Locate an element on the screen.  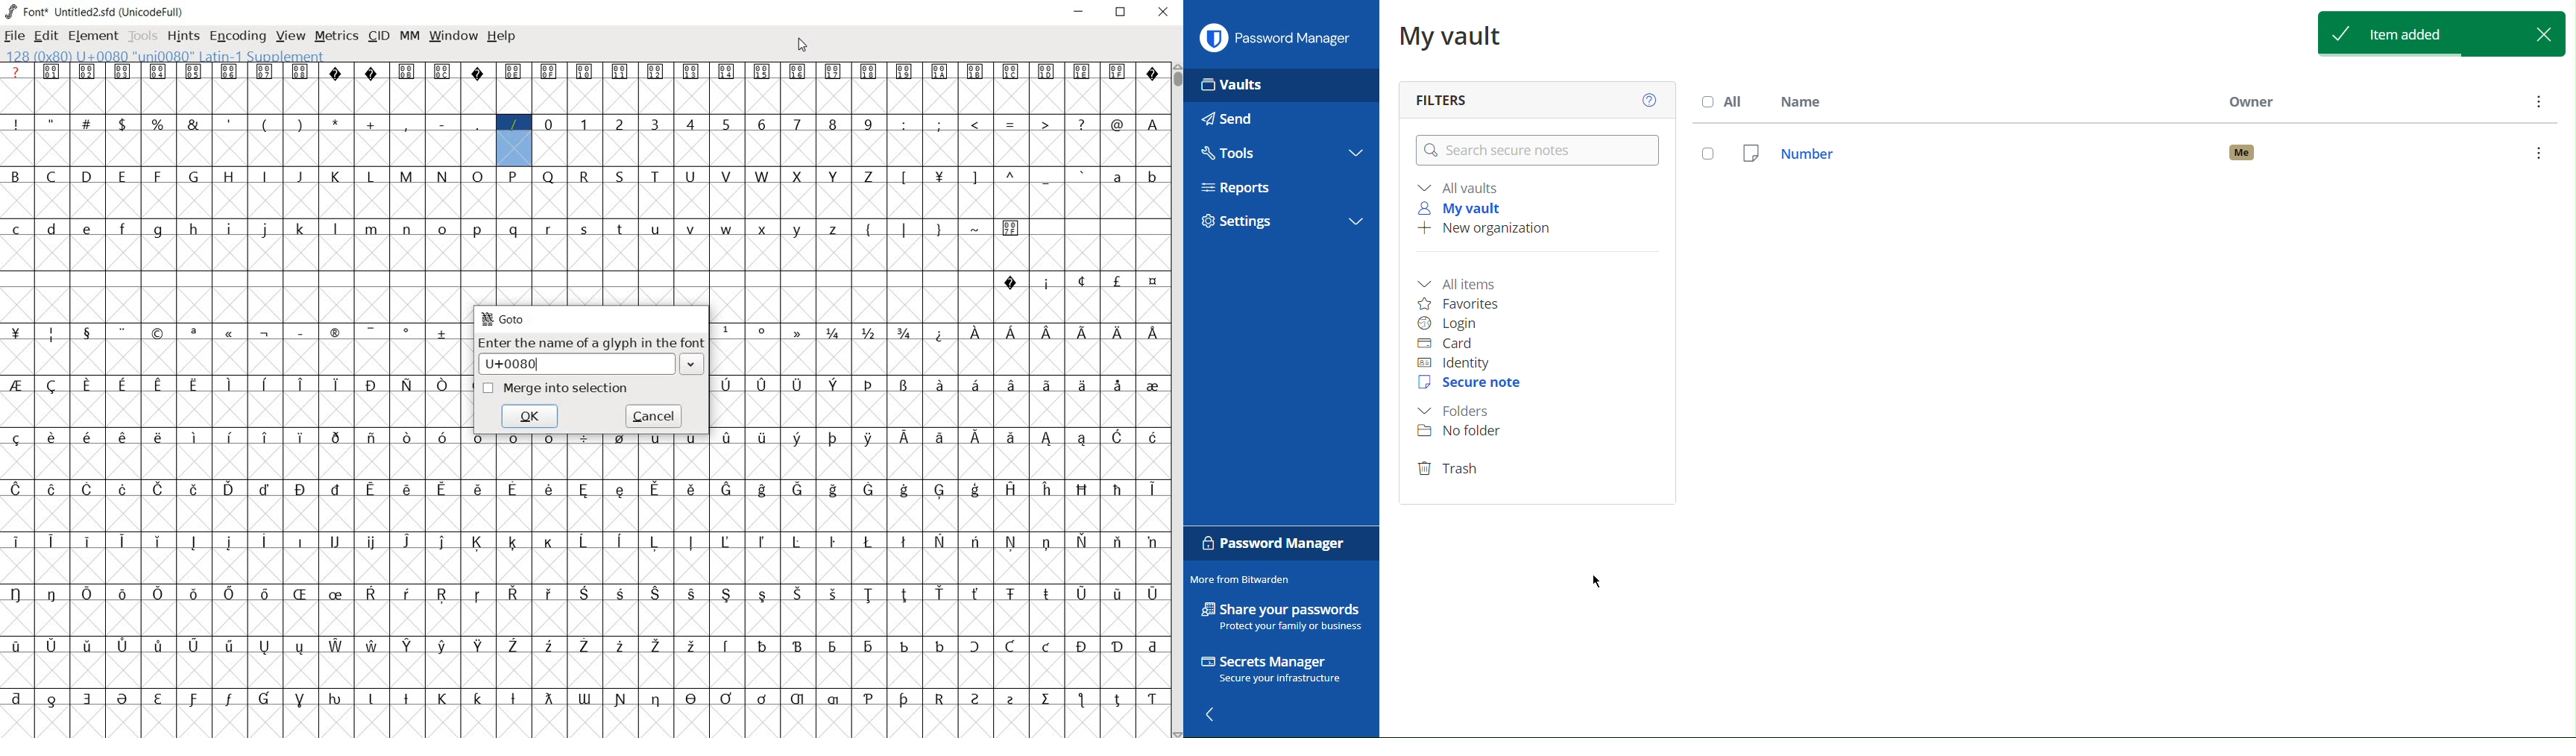
EDIT is located at coordinates (49, 34).